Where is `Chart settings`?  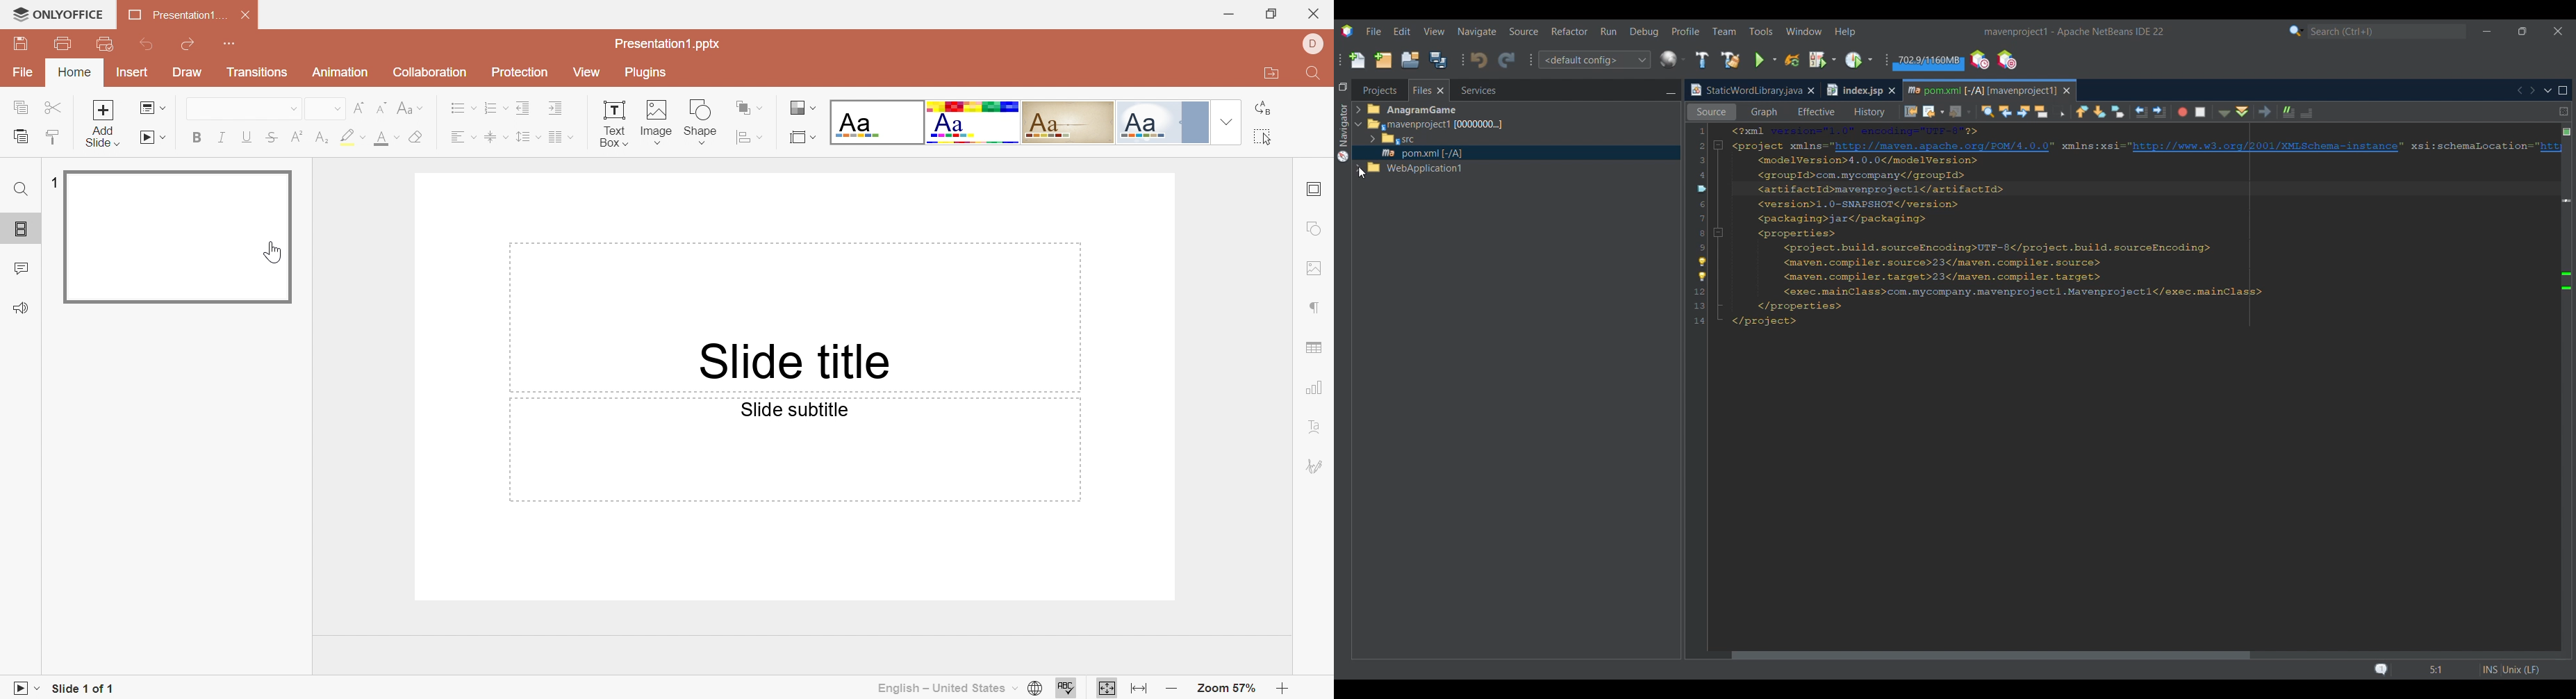 Chart settings is located at coordinates (1316, 388).